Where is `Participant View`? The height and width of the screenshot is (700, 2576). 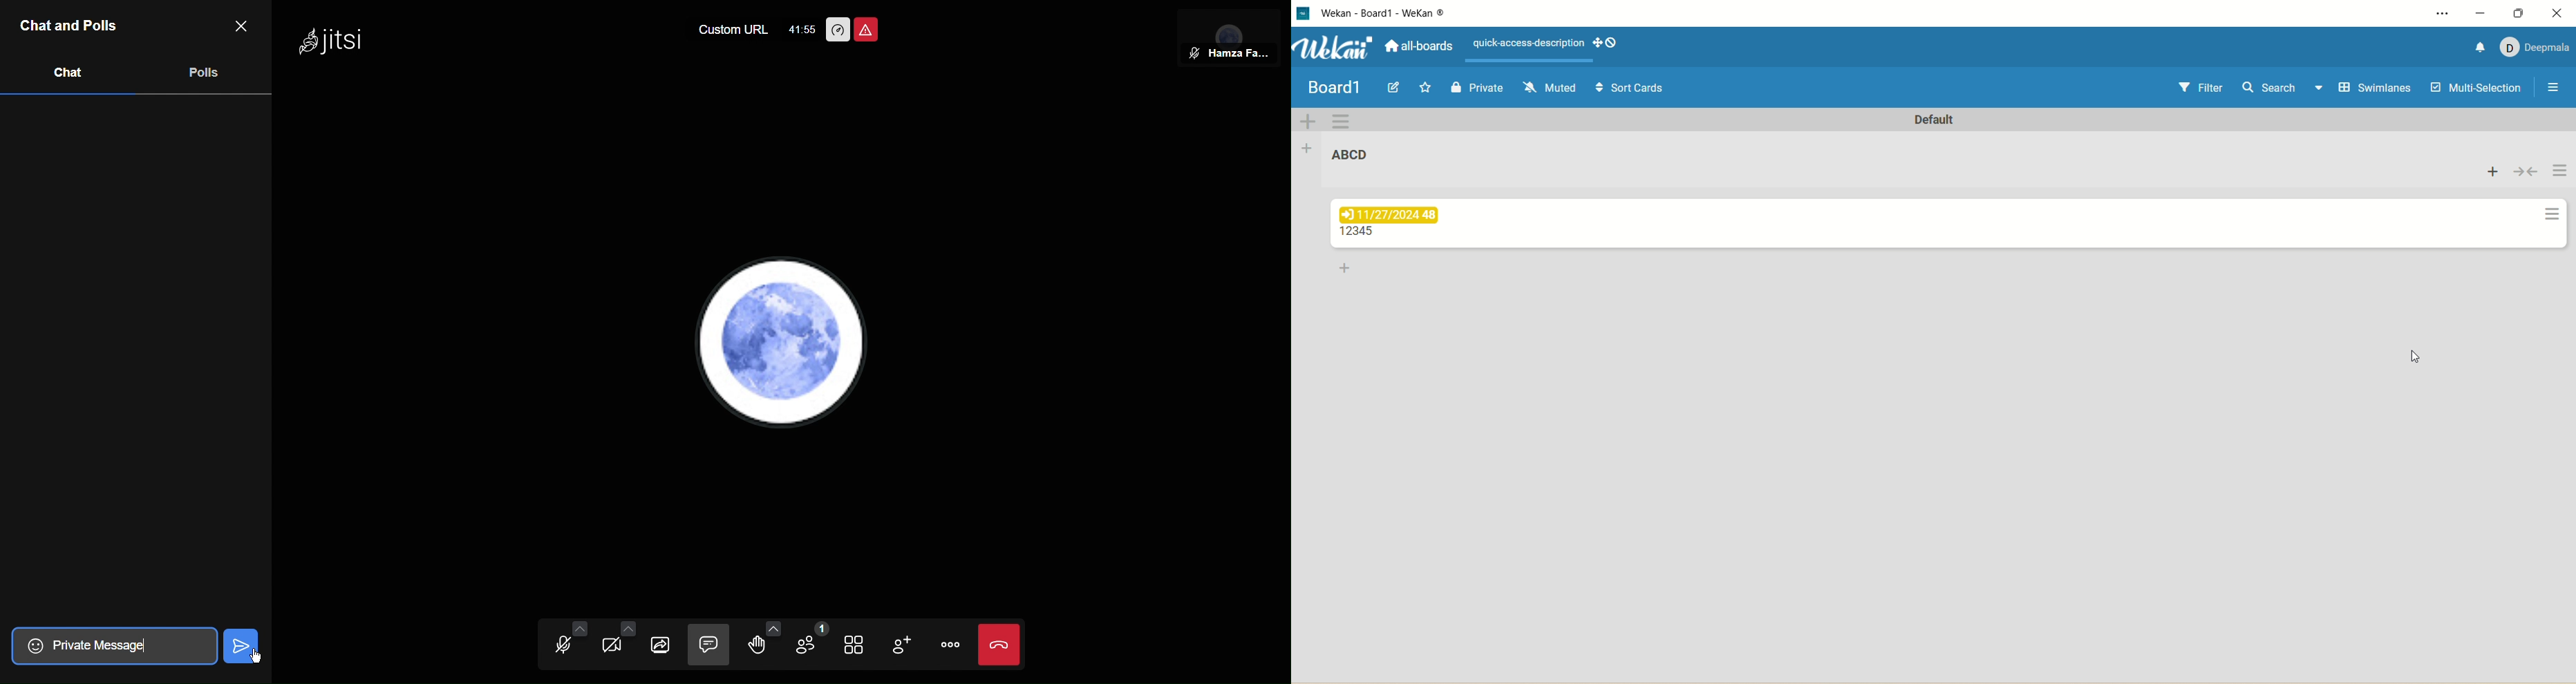
Participant View is located at coordinates (1228, 33).